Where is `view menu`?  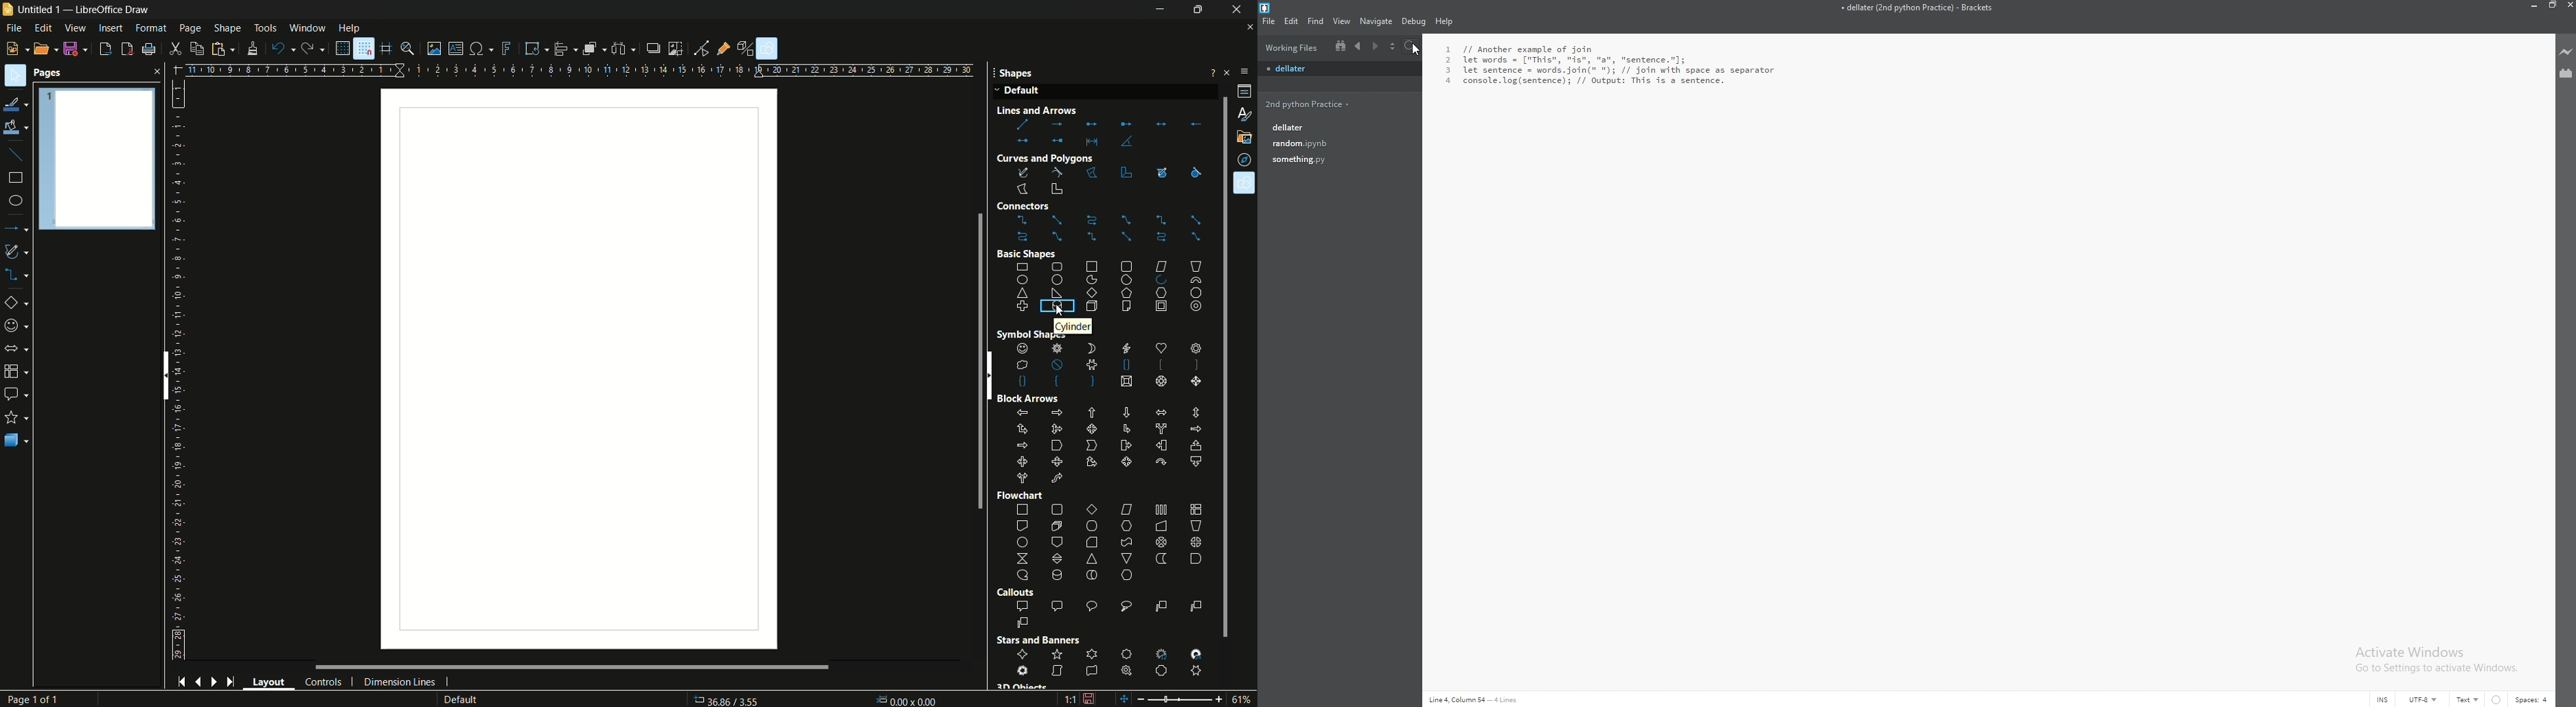 view menu is located at coordinates (76, 27).